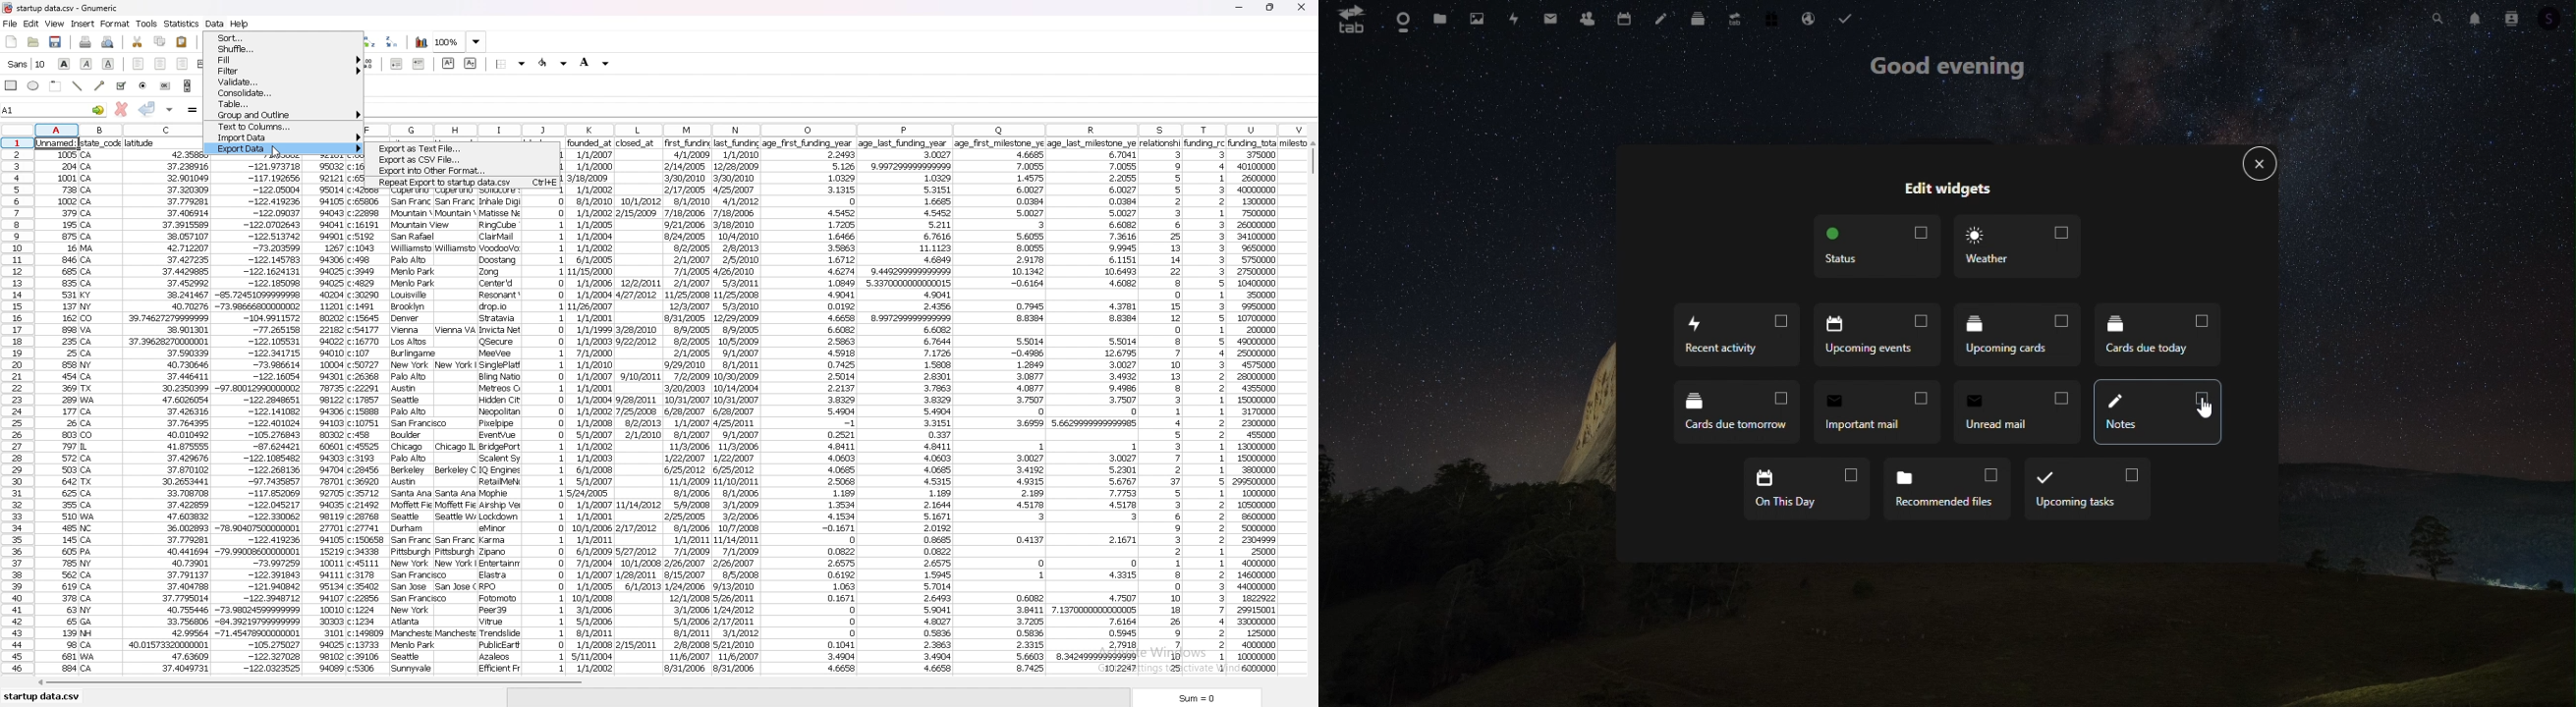 The height and width of the screenshot is (728, 2576). What do you see at coordinates (546, 432) in the screenshot?
I see `data` at bounding box center [546, 432].